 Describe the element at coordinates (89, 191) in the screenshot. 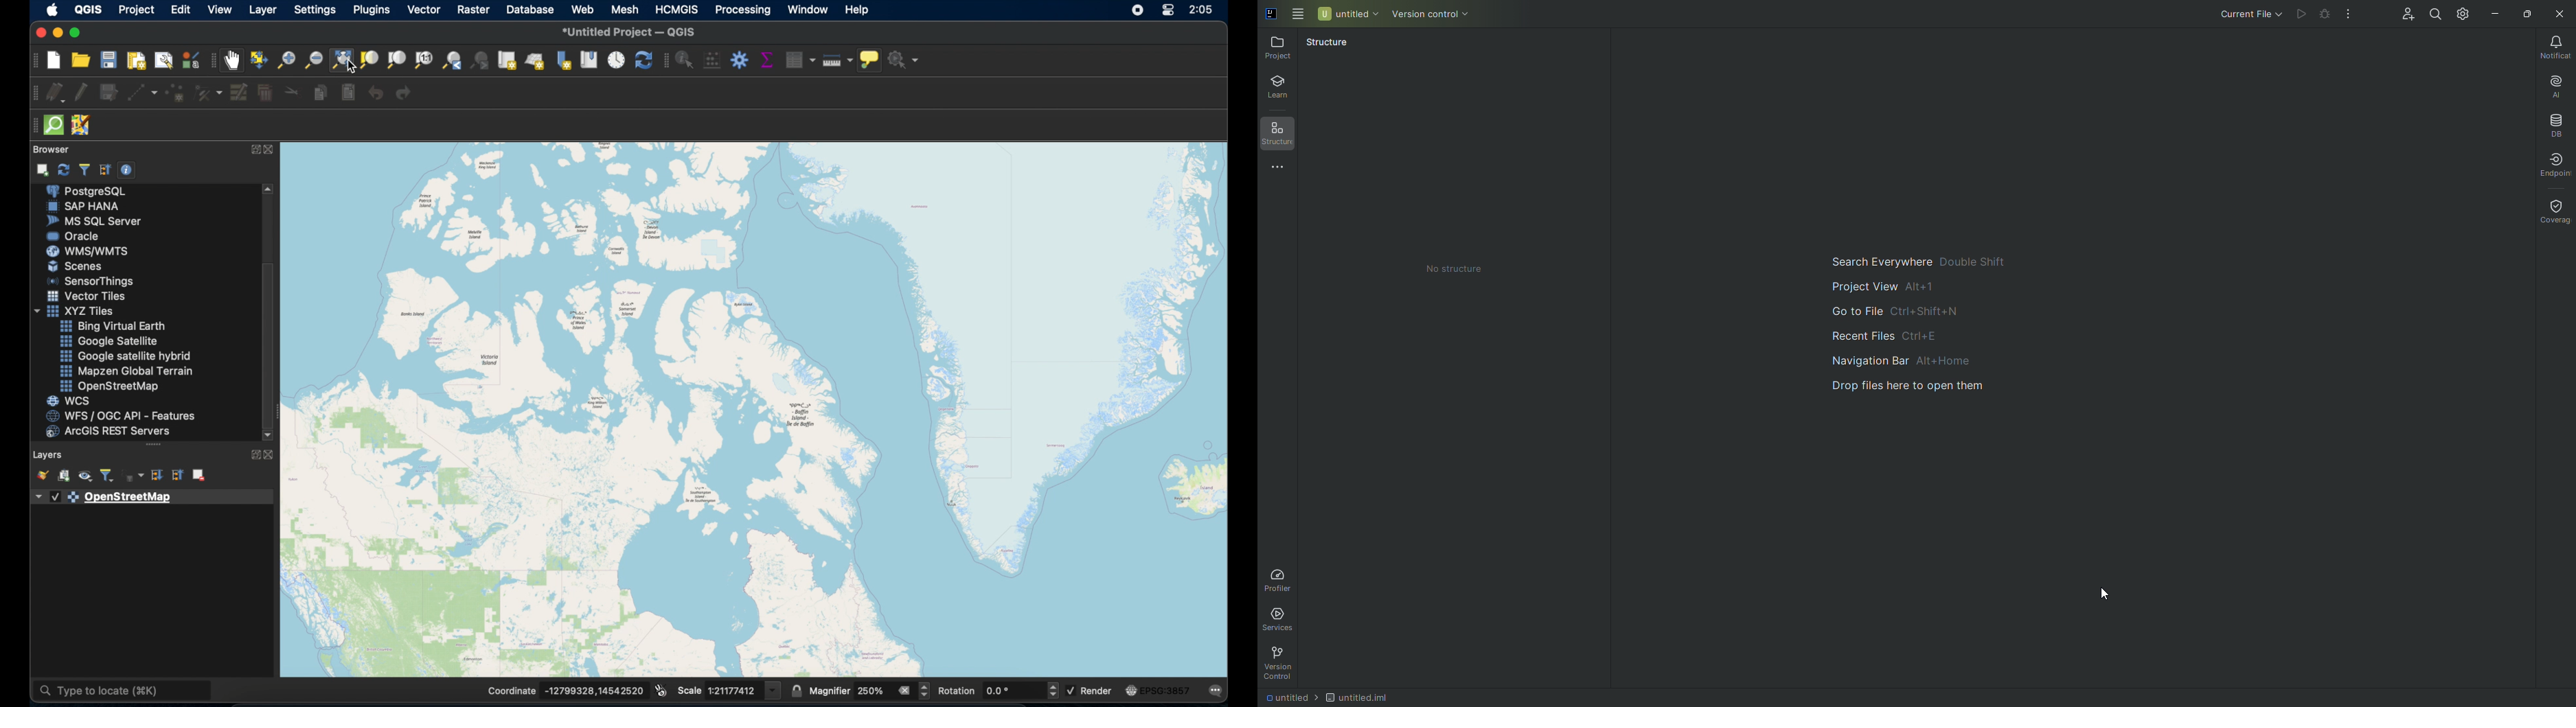

I see `postgre sql` at that location.